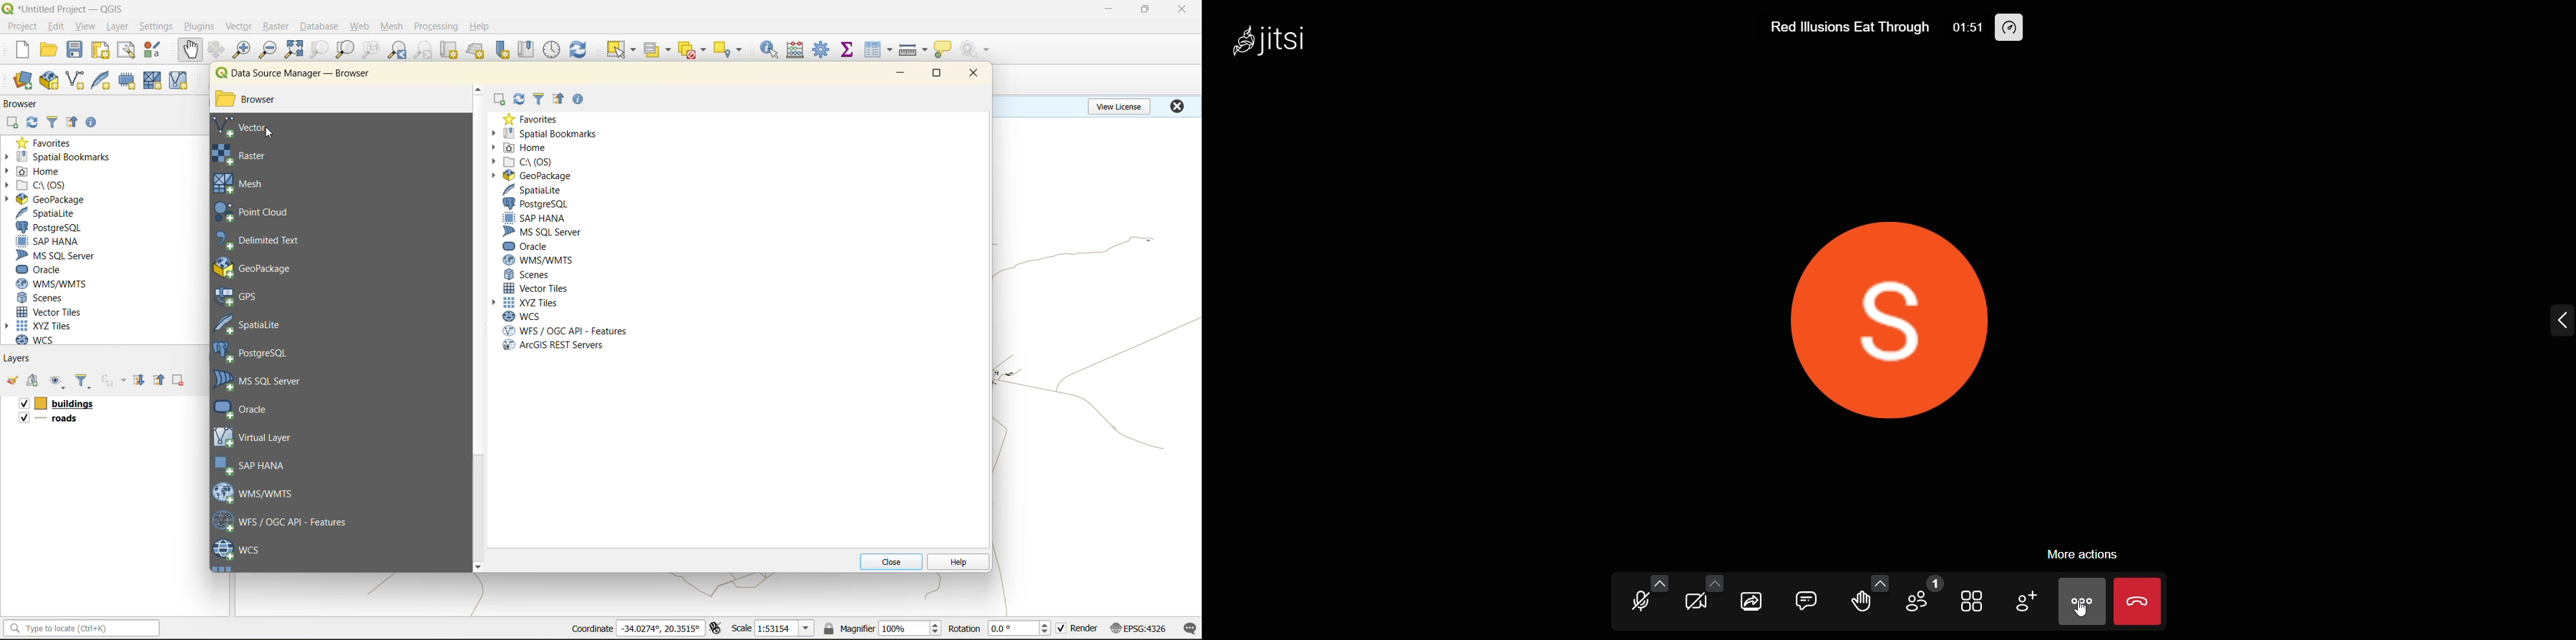 The height and width of the screenshot is (644, 2576). I want to click on new shapefile layer, so click(76, 81).